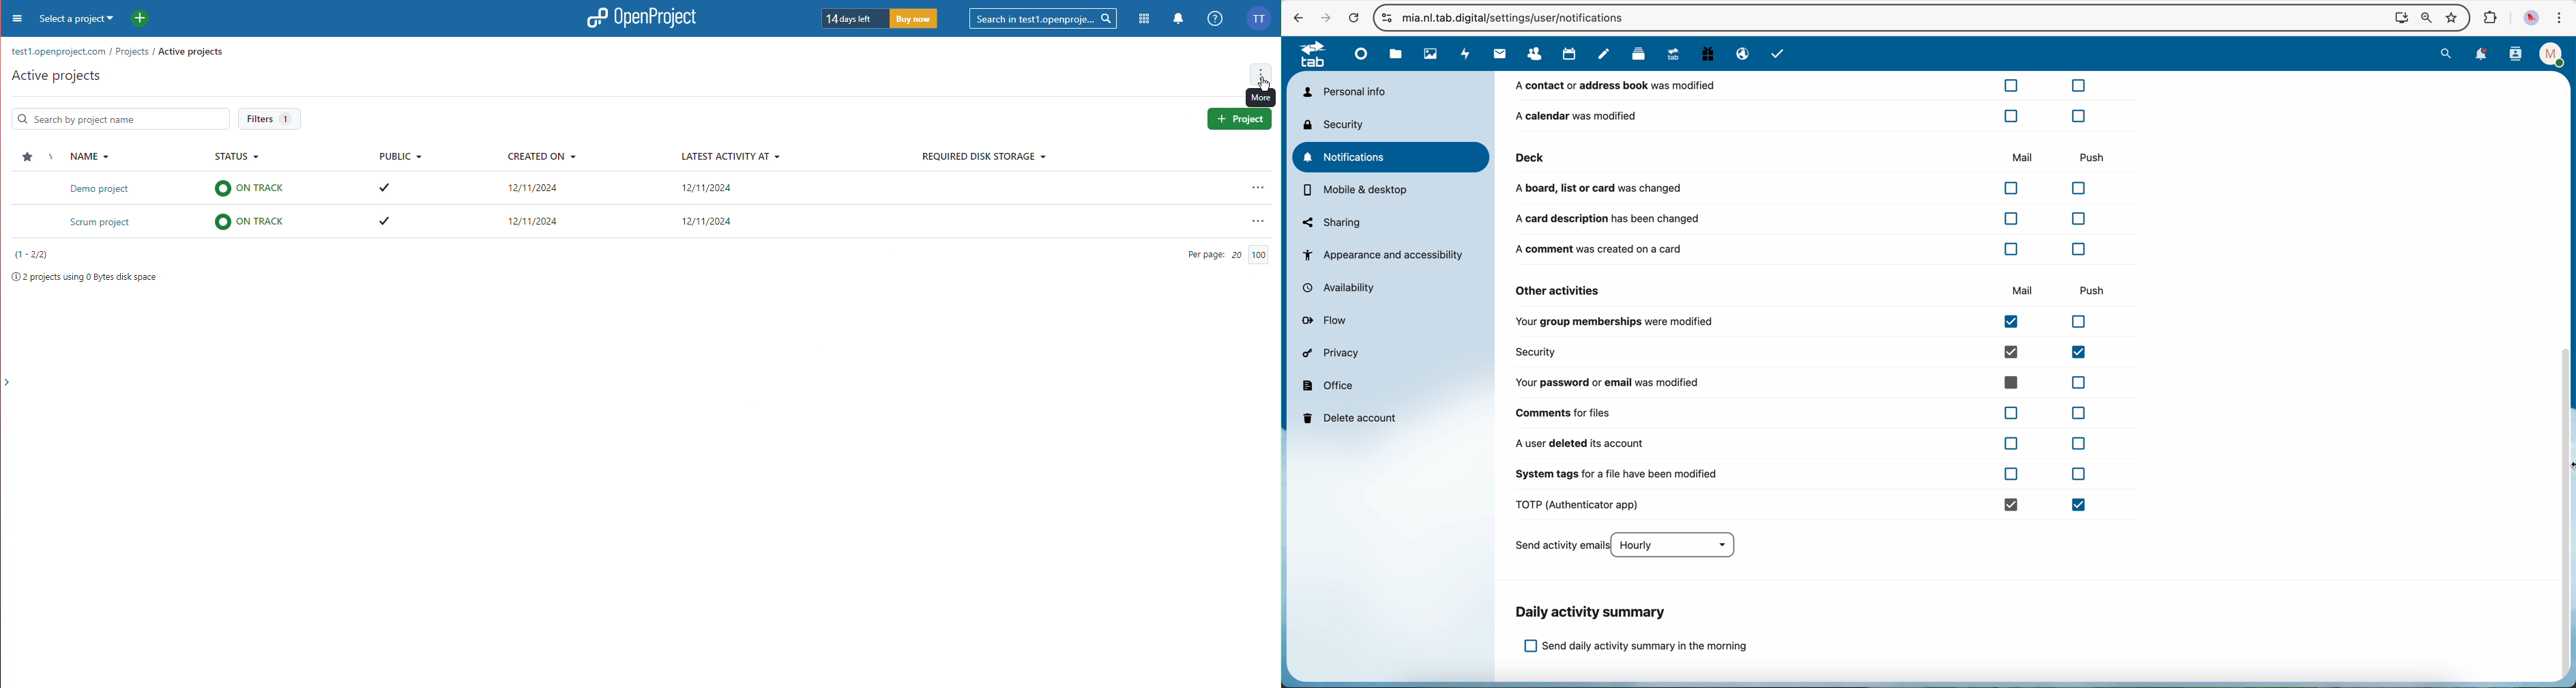 Image resolution: width=2576 pixels, height=700 pixels. Describe the element at coordinates (2097, 289) in the screenshot. I see `push` at that location.